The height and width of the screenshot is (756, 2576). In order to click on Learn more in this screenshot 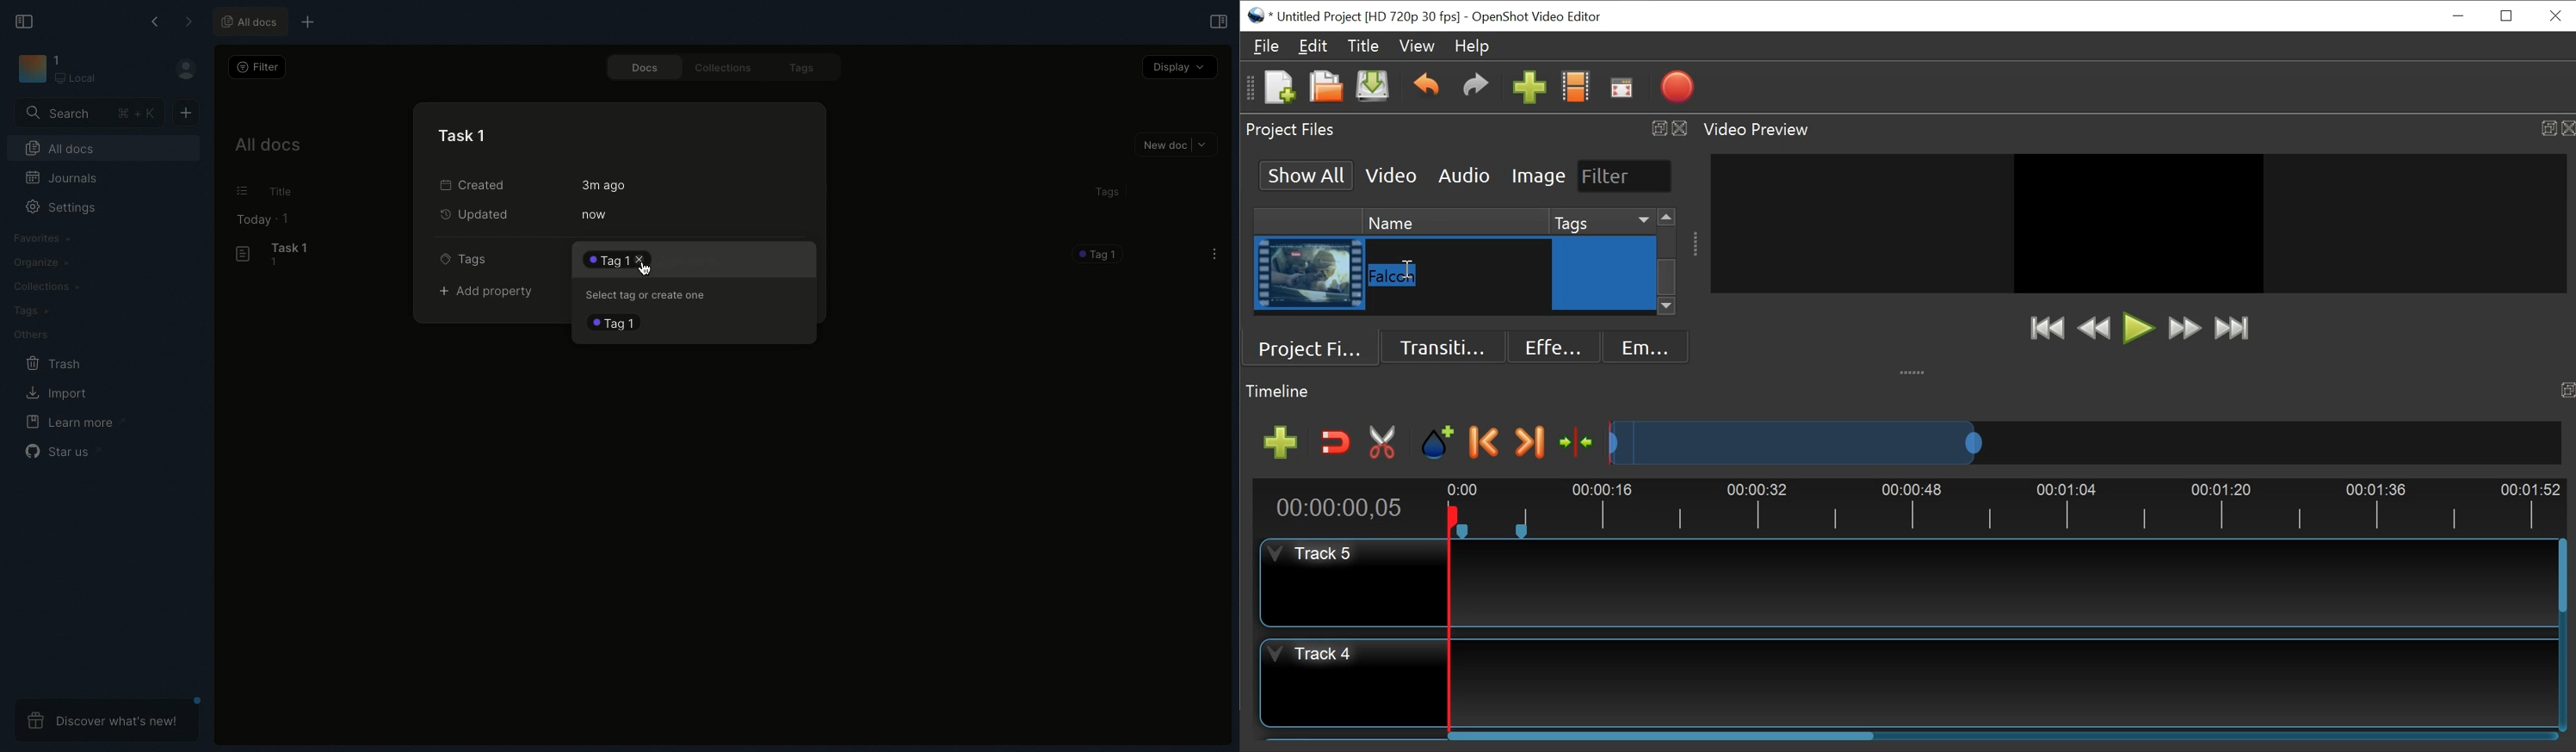, I will do `click(72, 423)`.